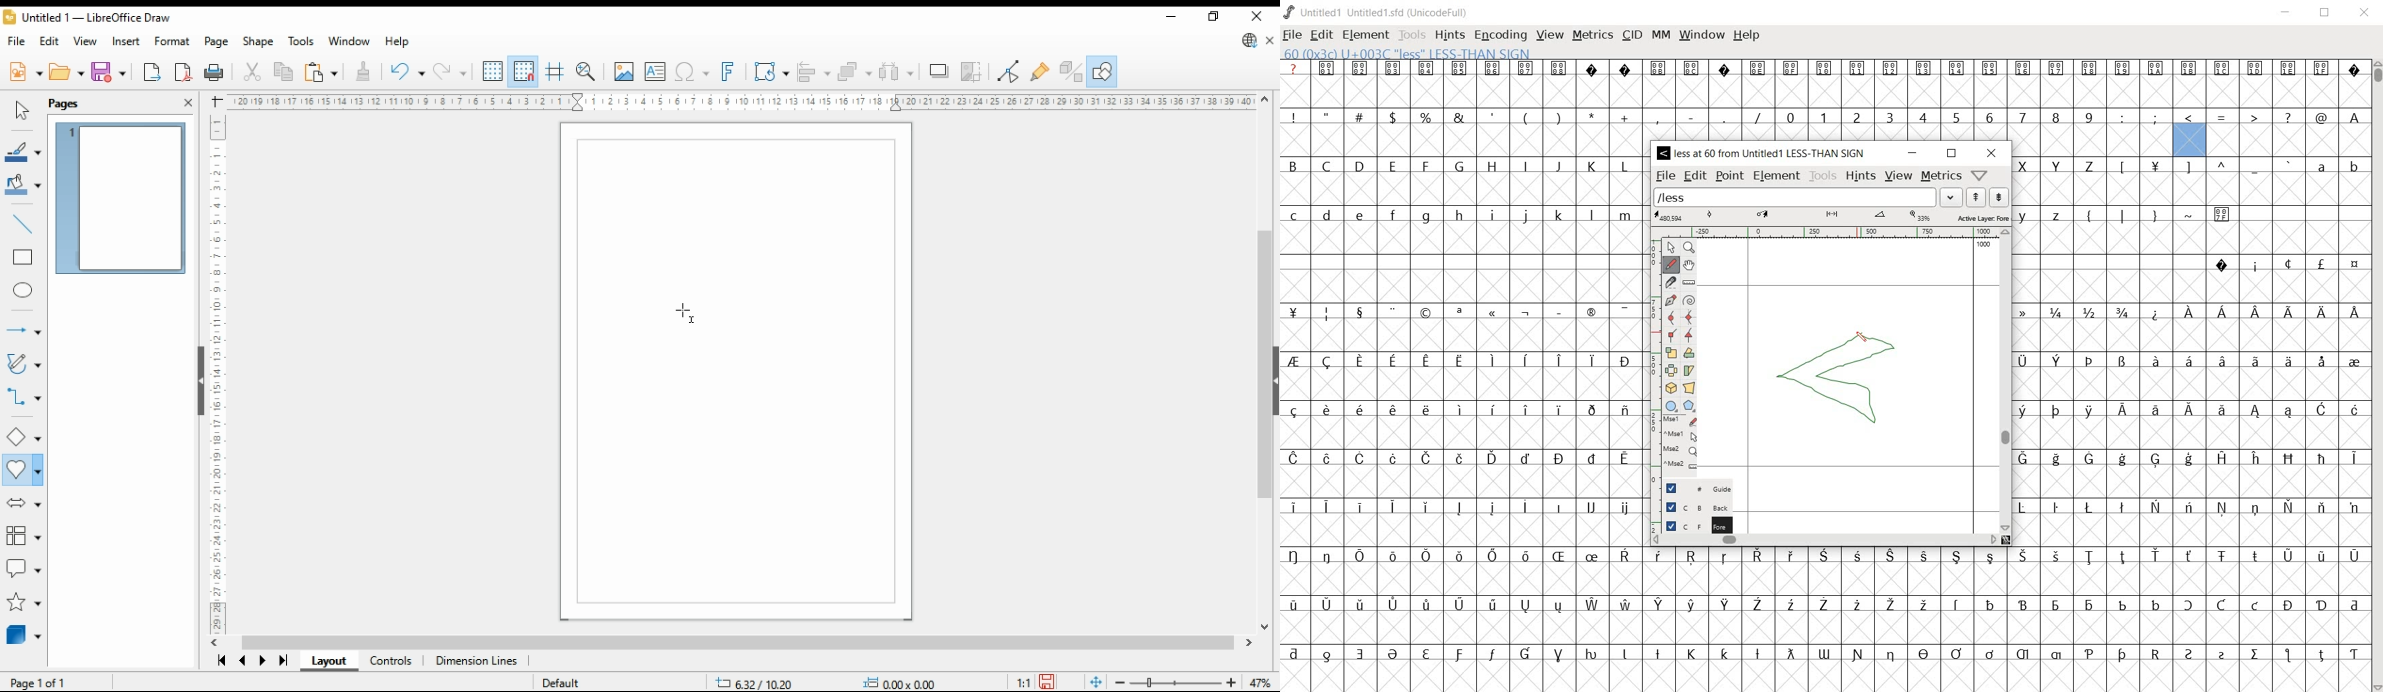 This screenshot has height=700, width=2408. I want to click on hints, so click(1449, 36).